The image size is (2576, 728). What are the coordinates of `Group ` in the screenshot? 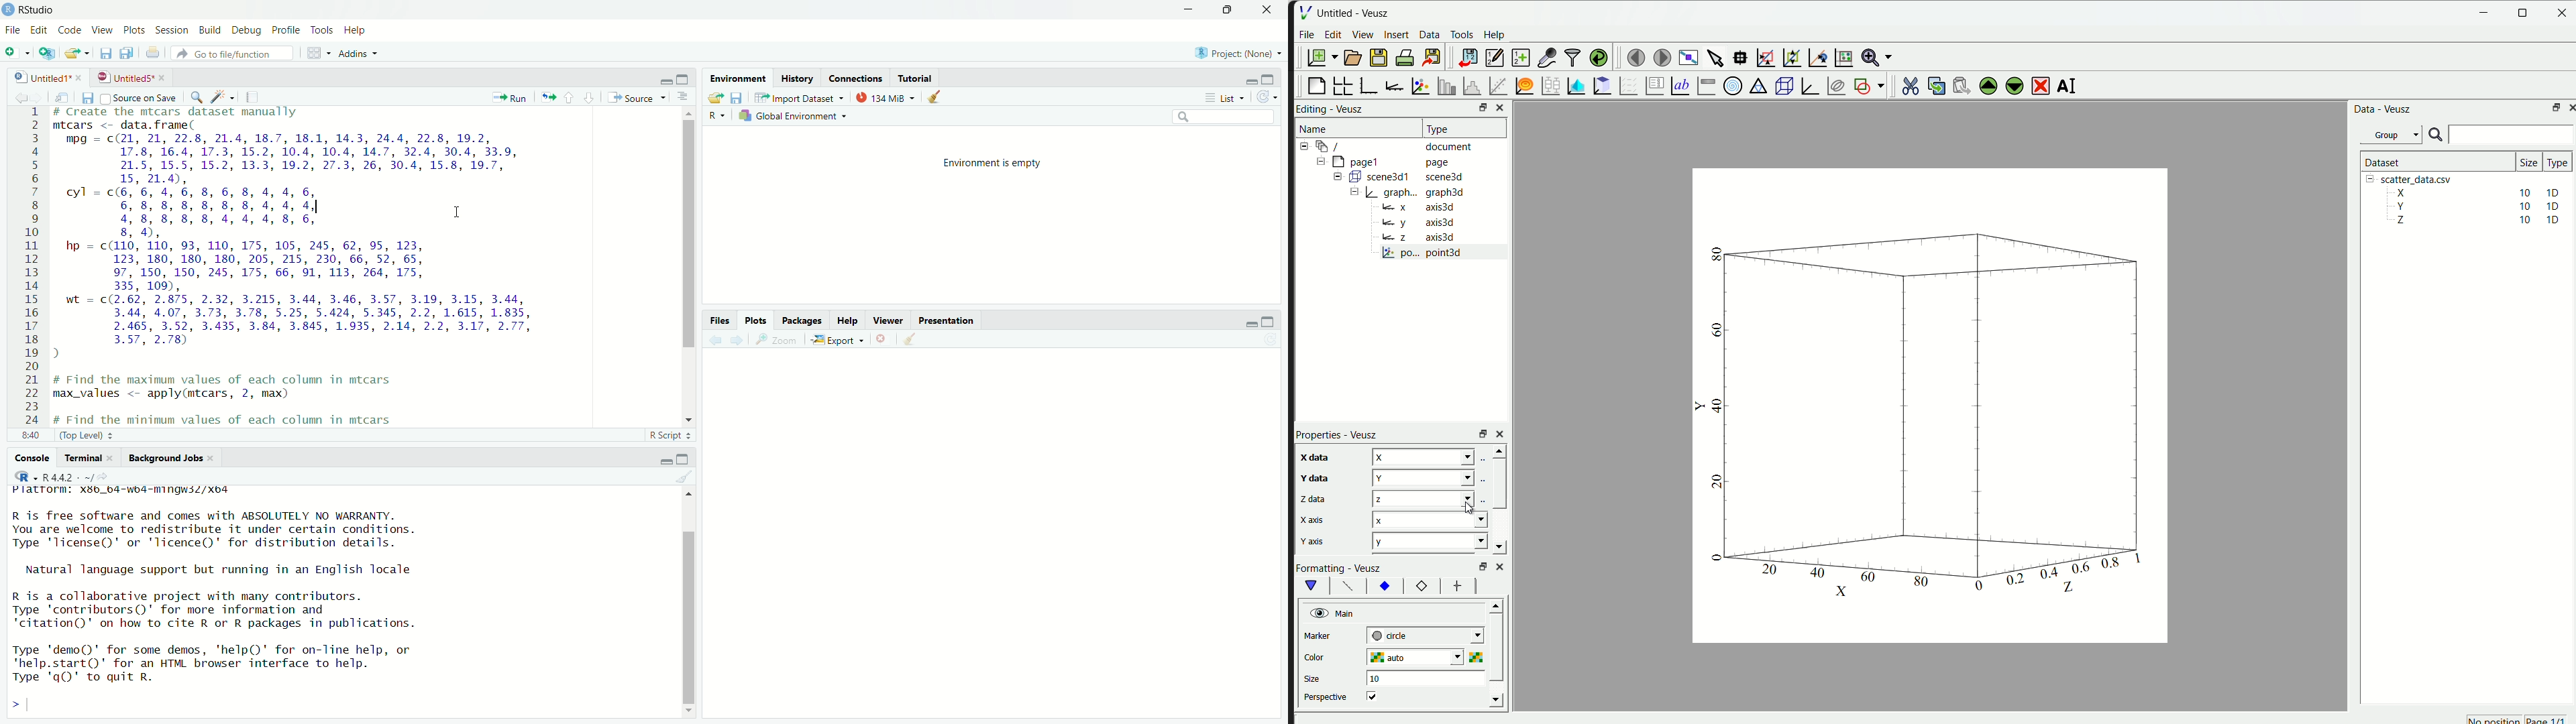 It's located at (2391, 136).